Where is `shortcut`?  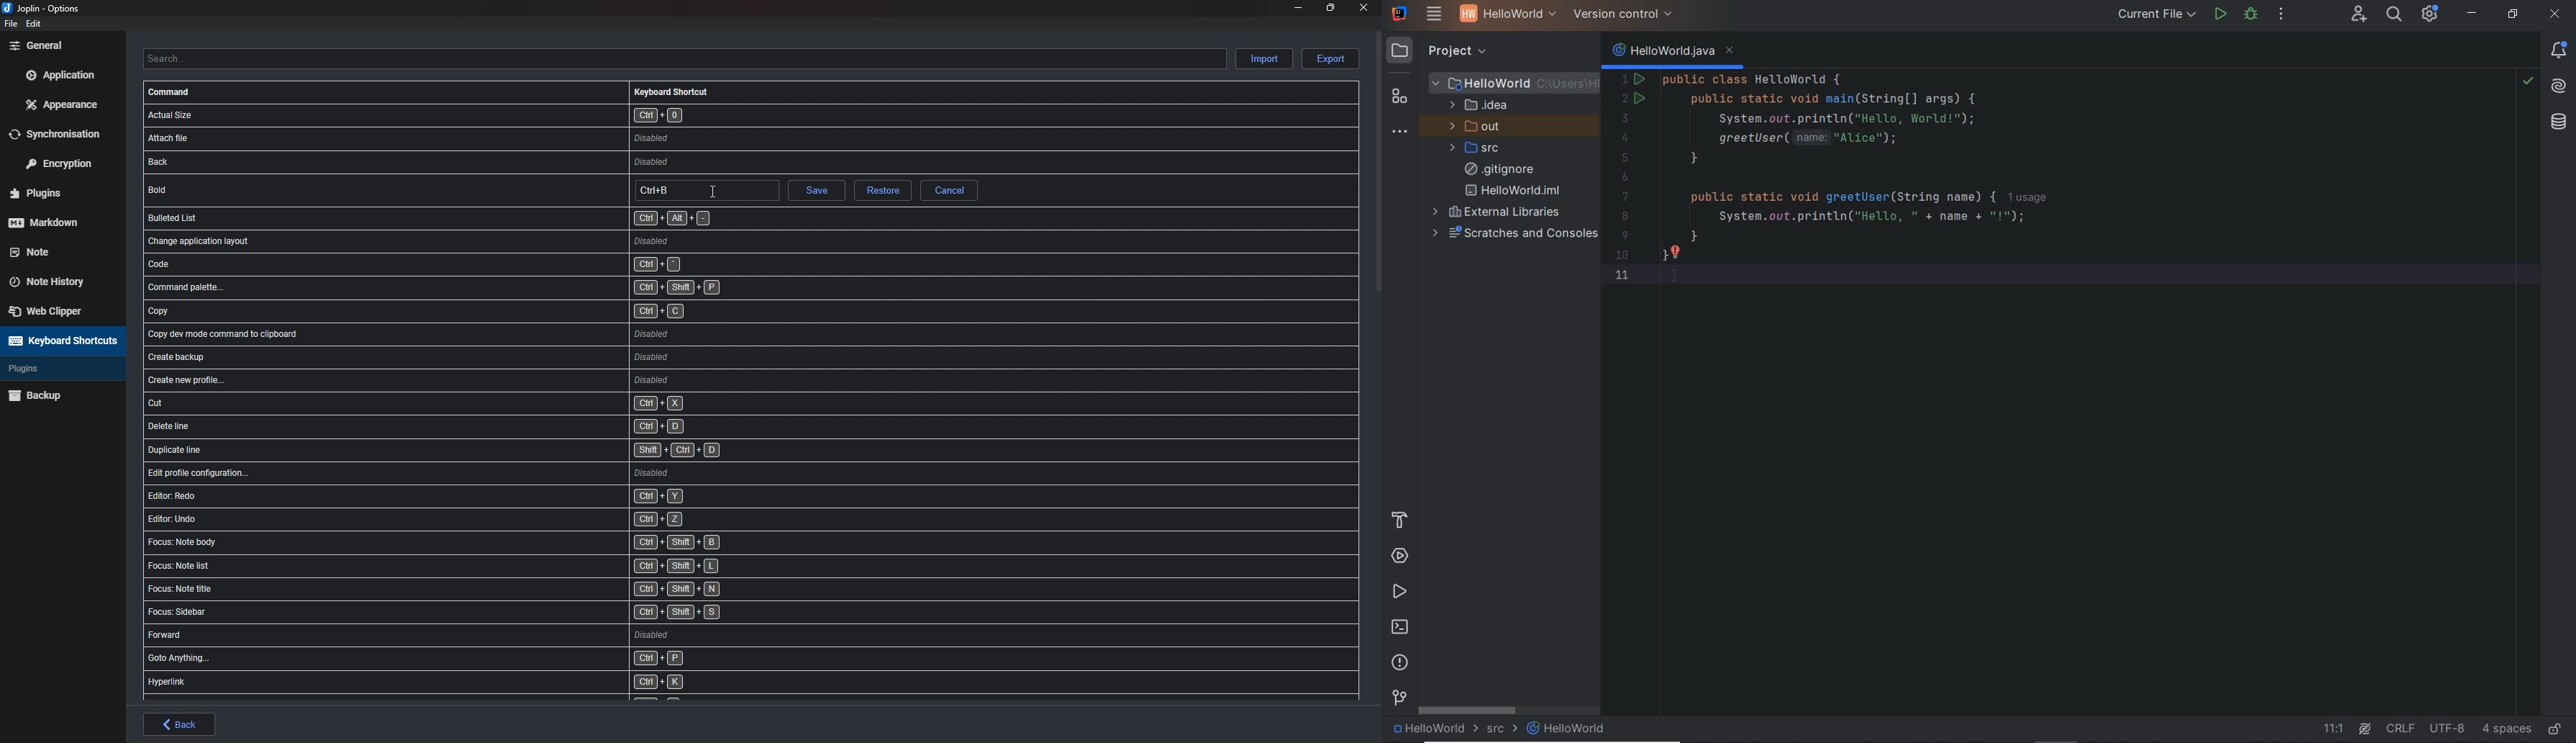 shortcut is located at coordinates (488, 334).